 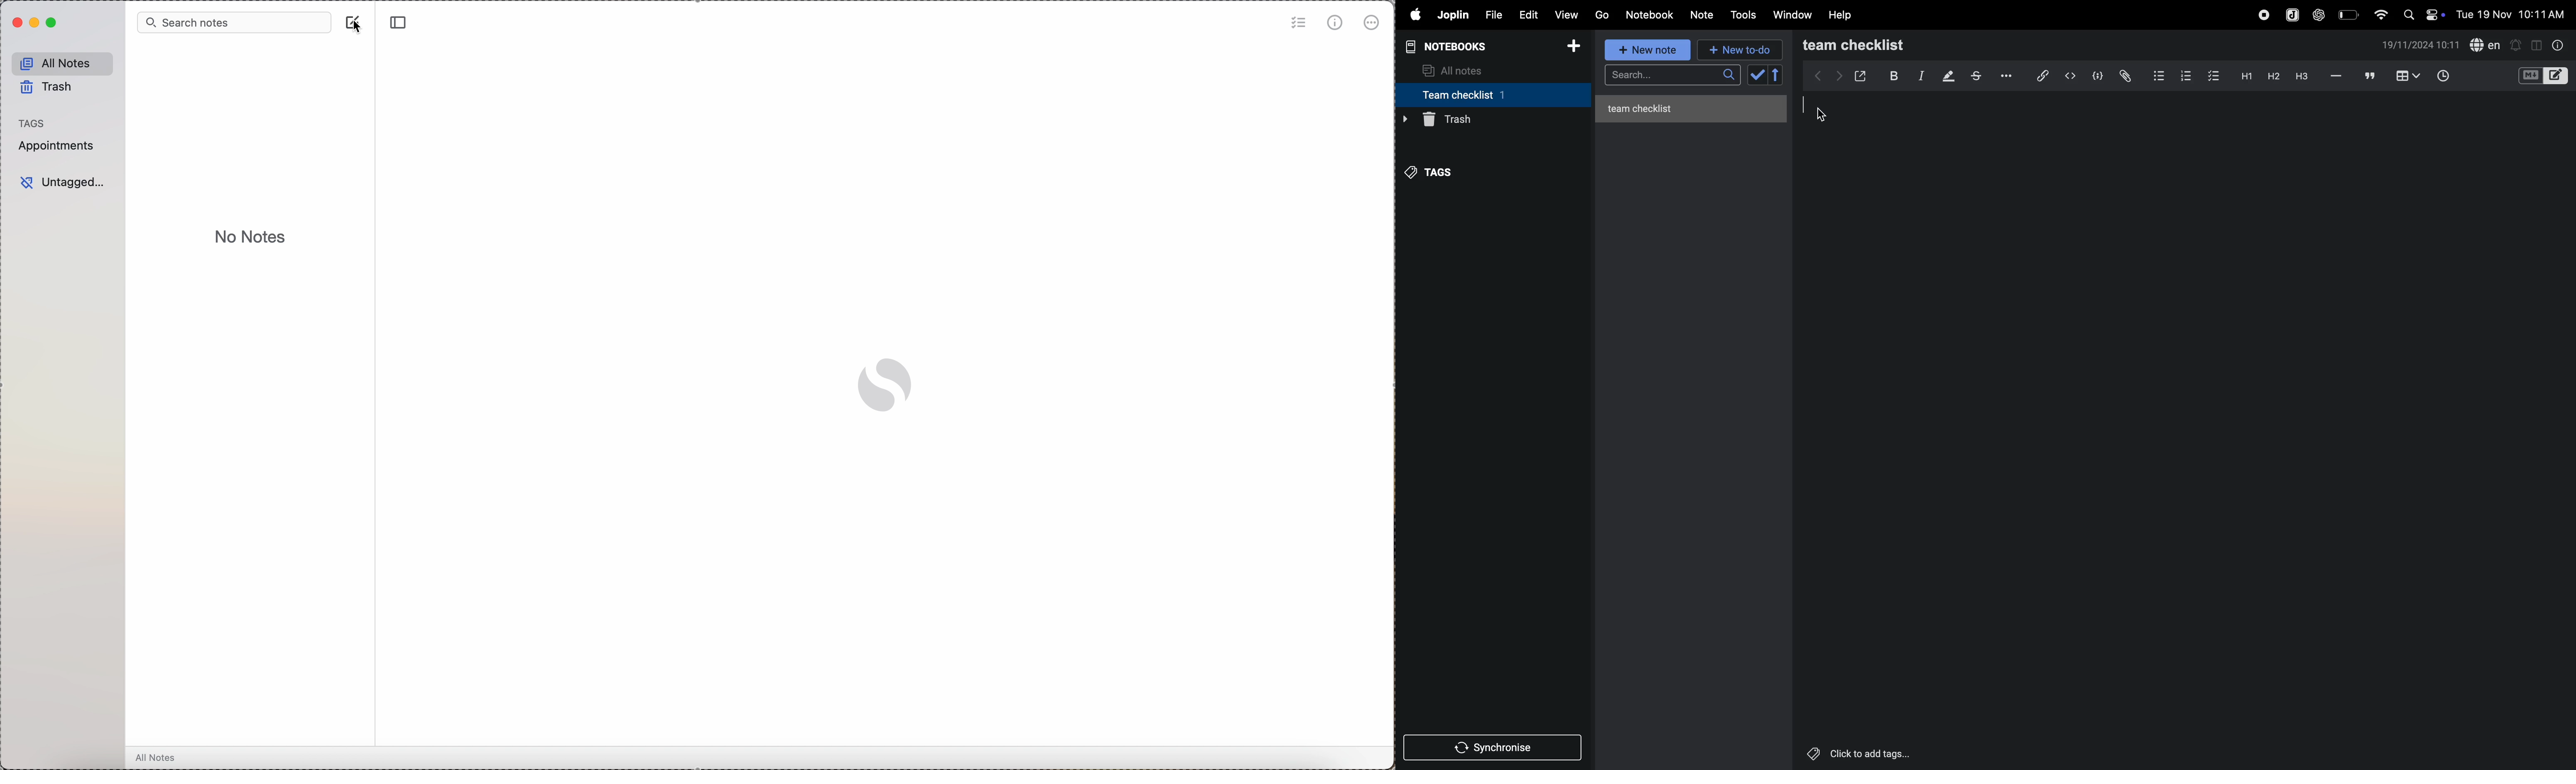 What do you see at coordinates (1976, 76) in the screenshot?
I see `strike through` at bounding box center [1976, 76].